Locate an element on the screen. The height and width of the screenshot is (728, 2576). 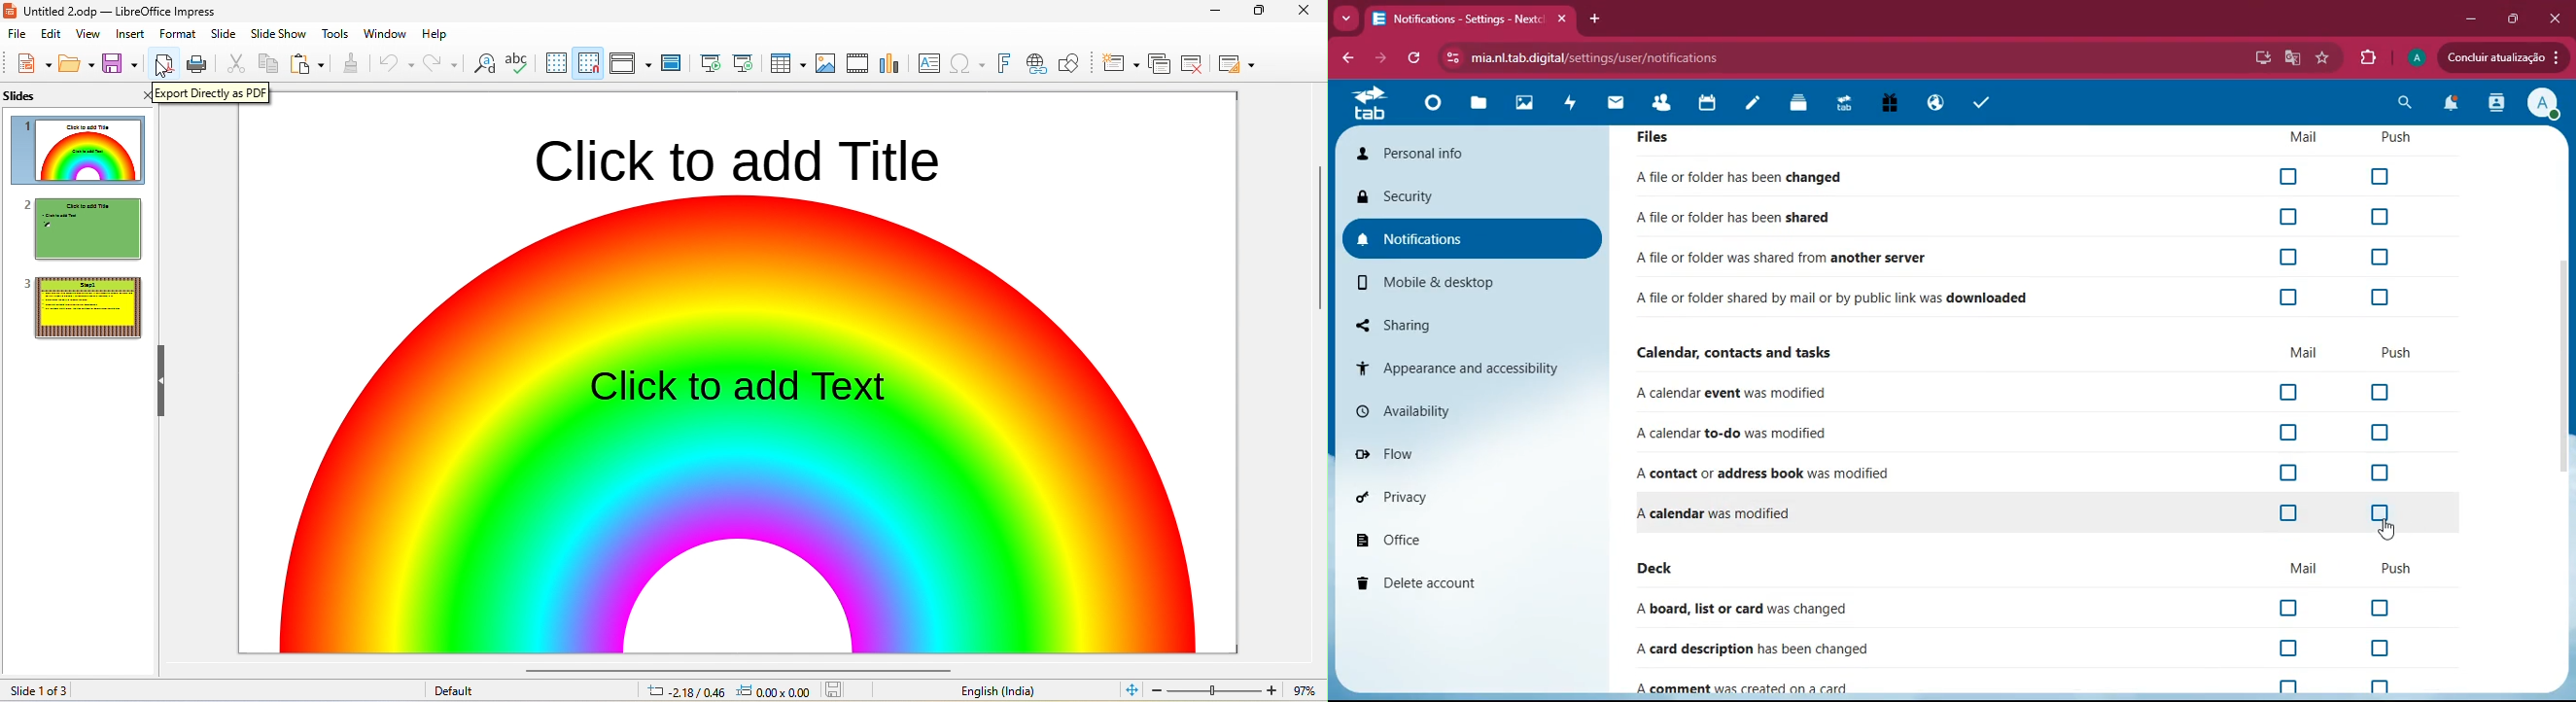
save is located at coordinates (122, 62).